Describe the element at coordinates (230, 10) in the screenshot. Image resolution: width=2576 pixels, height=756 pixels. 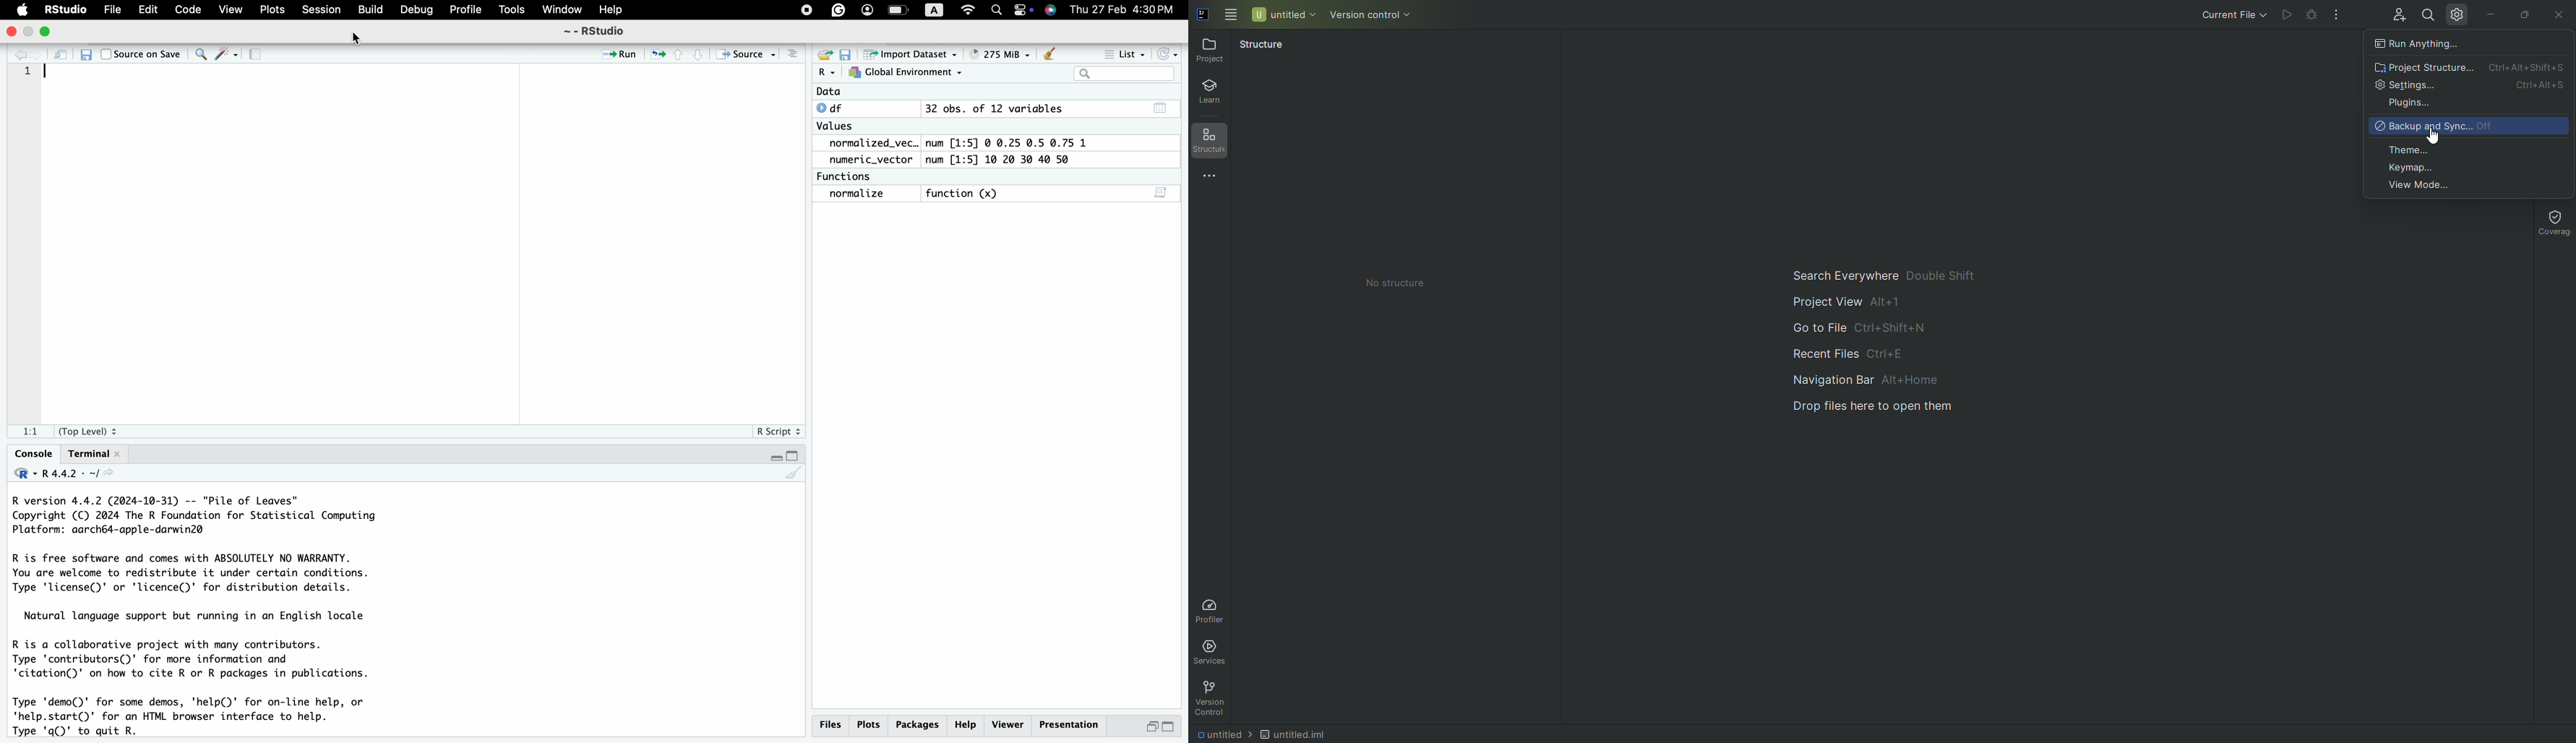
I see `view` at that location.